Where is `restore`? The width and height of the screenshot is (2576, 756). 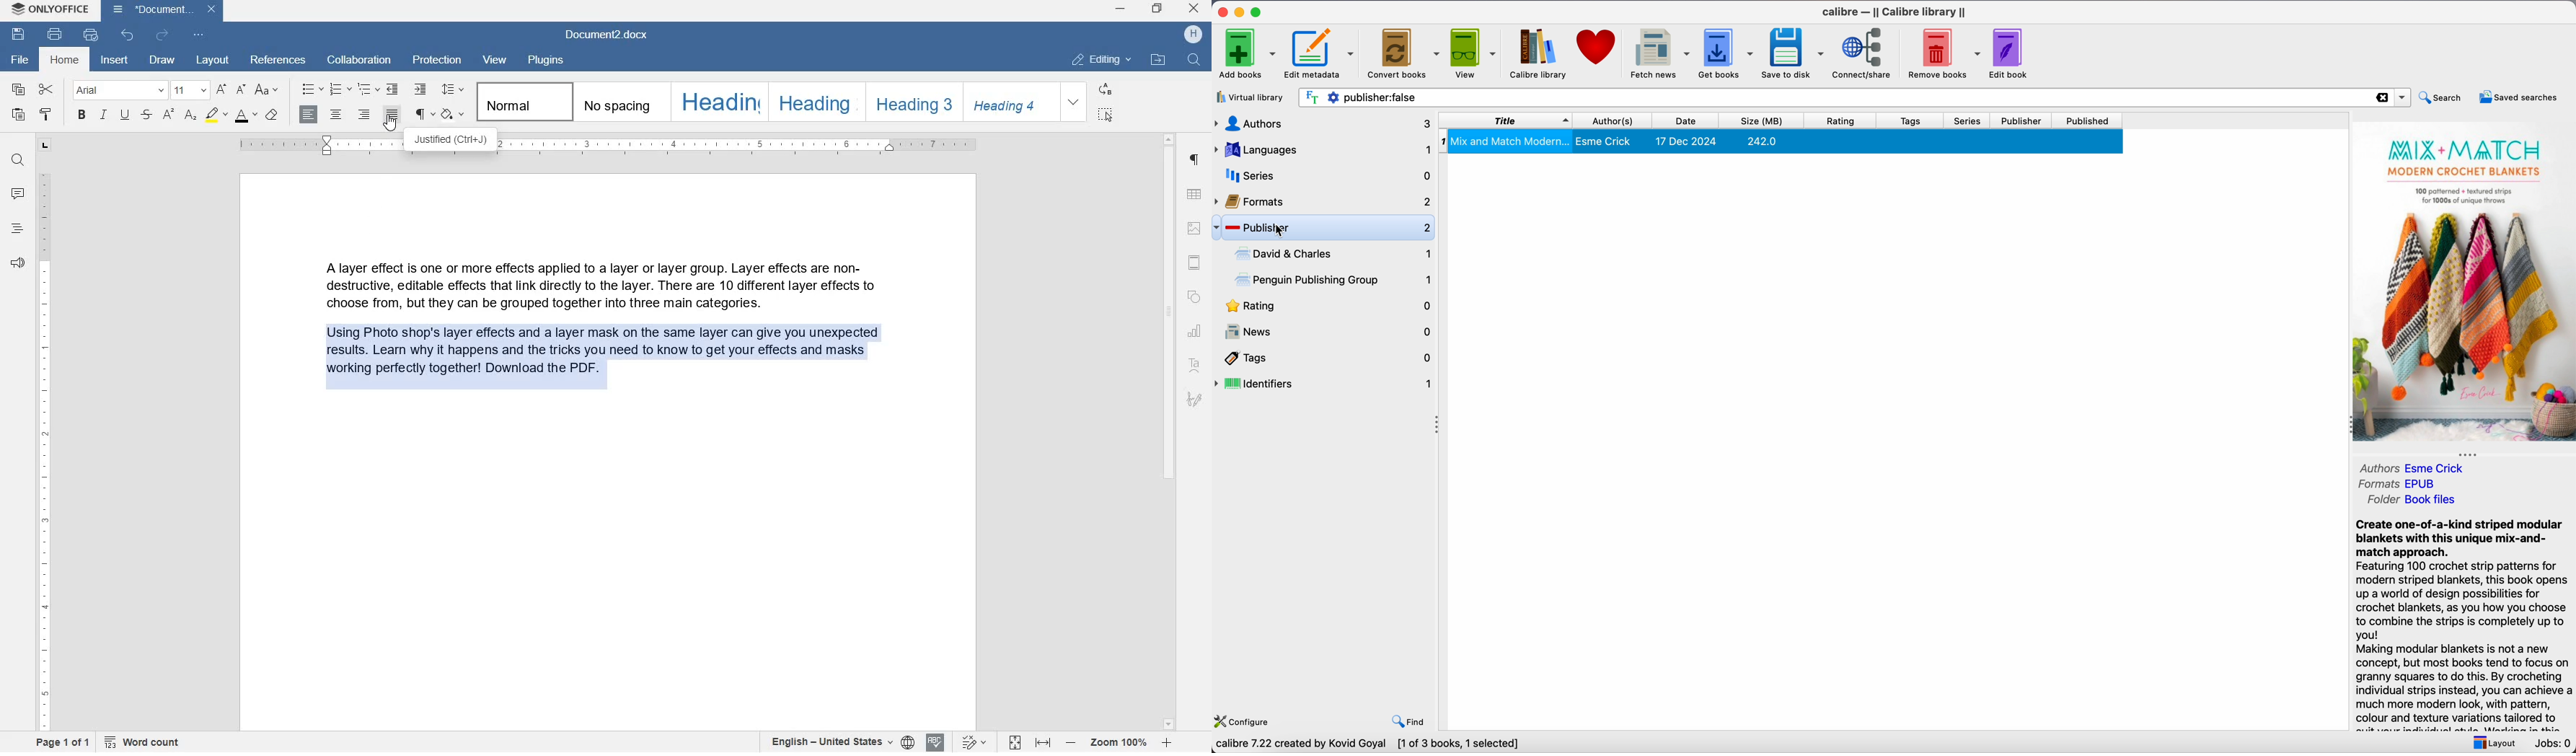 restore is located at coordinates (1156, 9).